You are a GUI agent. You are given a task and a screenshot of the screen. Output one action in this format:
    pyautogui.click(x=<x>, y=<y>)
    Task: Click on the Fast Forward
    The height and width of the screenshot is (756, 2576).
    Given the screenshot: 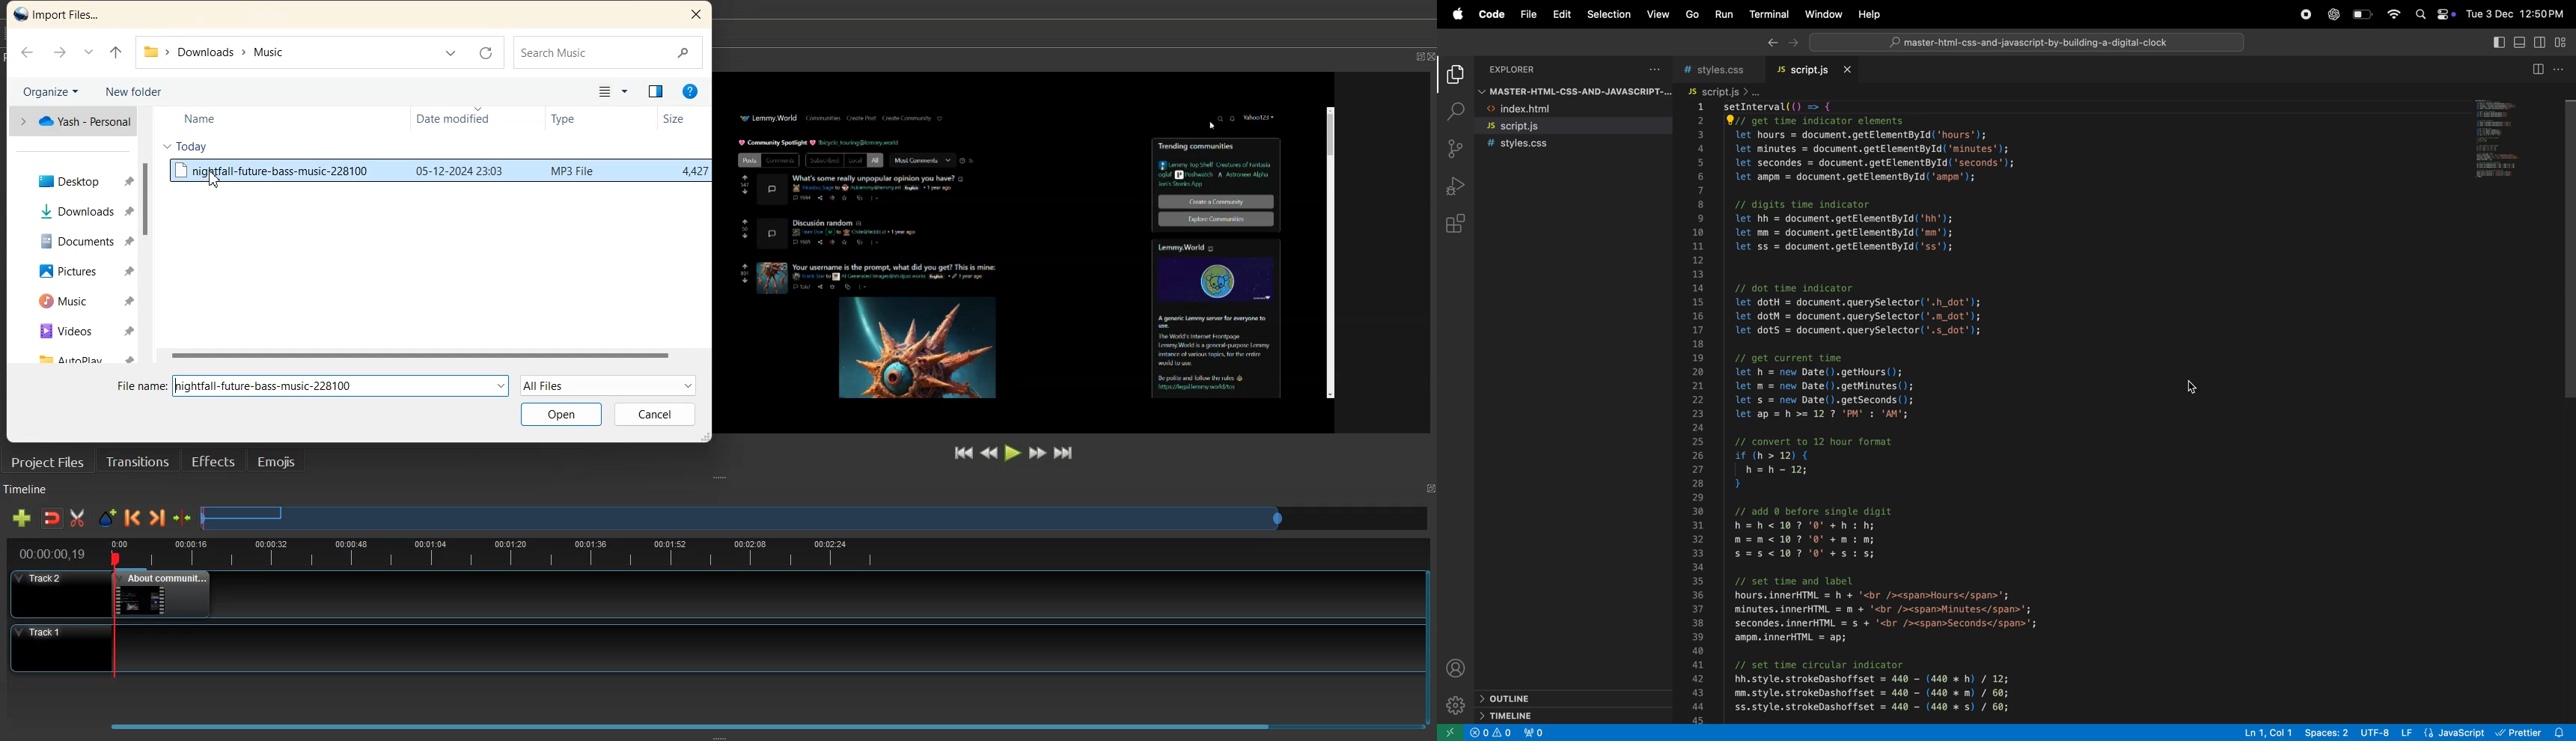 What is the action you would take?
    pyautogui.click(x=1038, y=452)
    